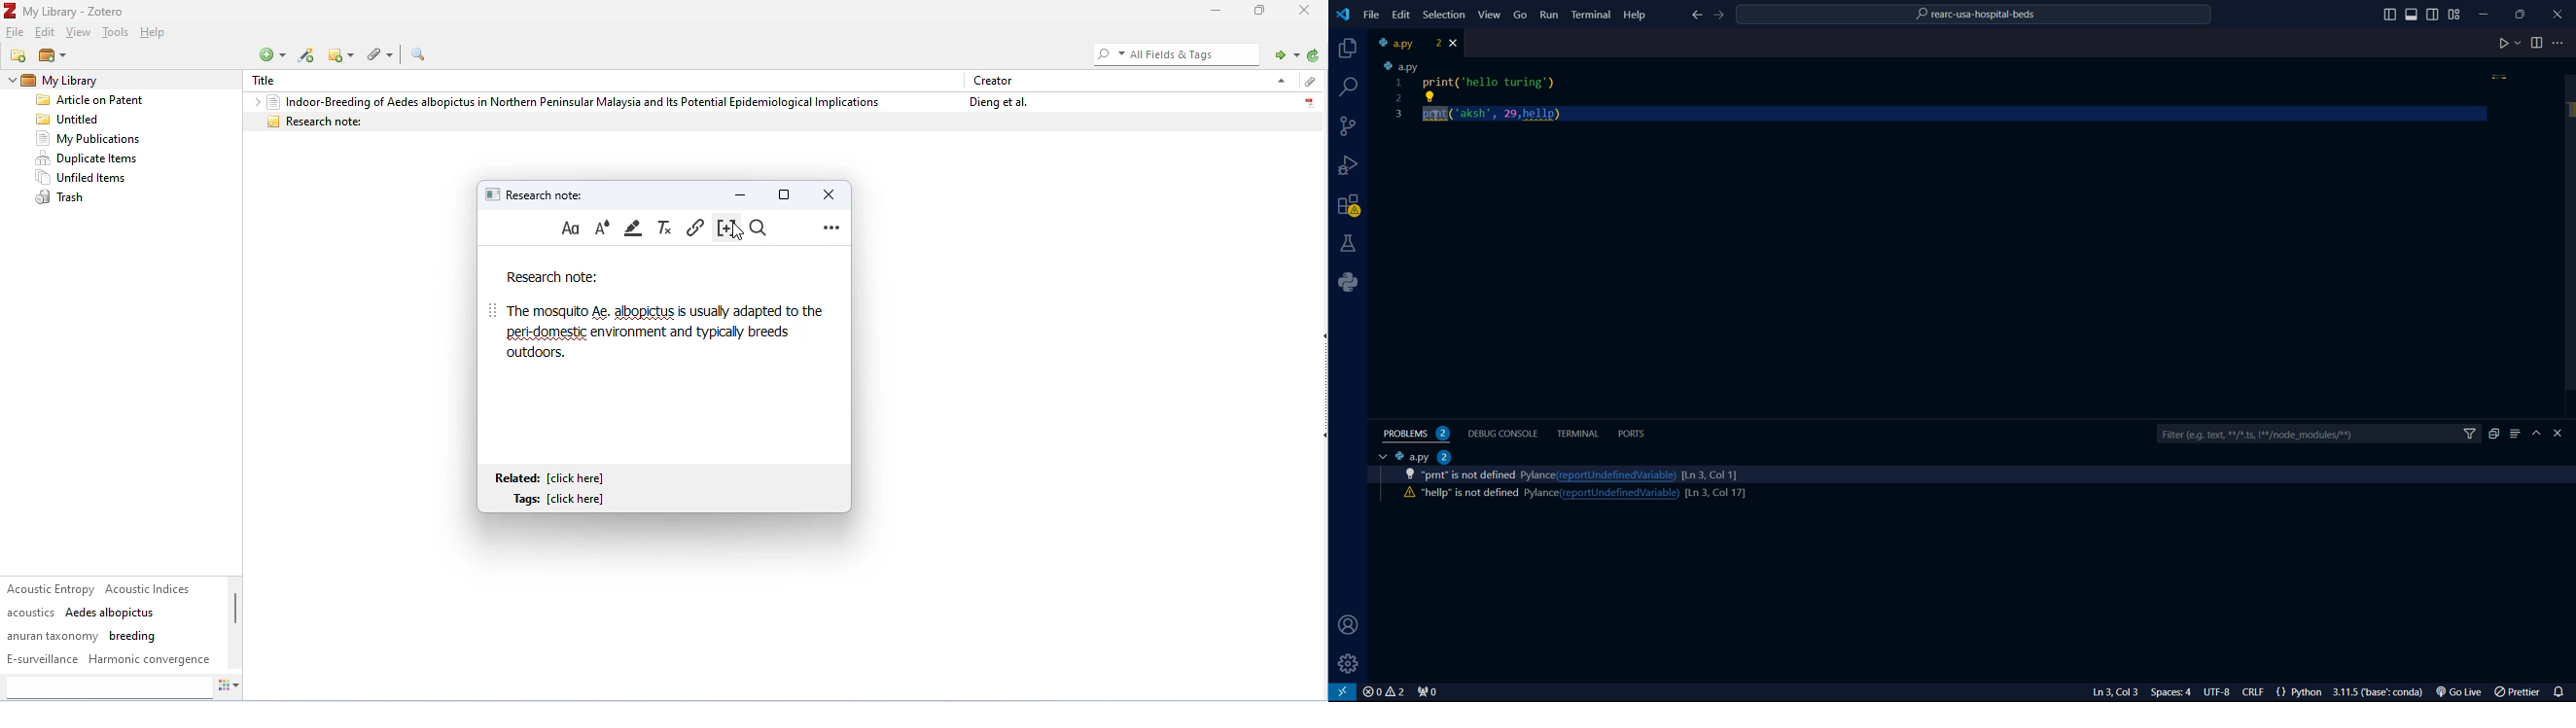 Image resolution: width=2576 pixels, height=728 pixels. What do you see at coordinates (1715, 493) in the screenshot?
I see `line count` at bounding box center [1715, 493].